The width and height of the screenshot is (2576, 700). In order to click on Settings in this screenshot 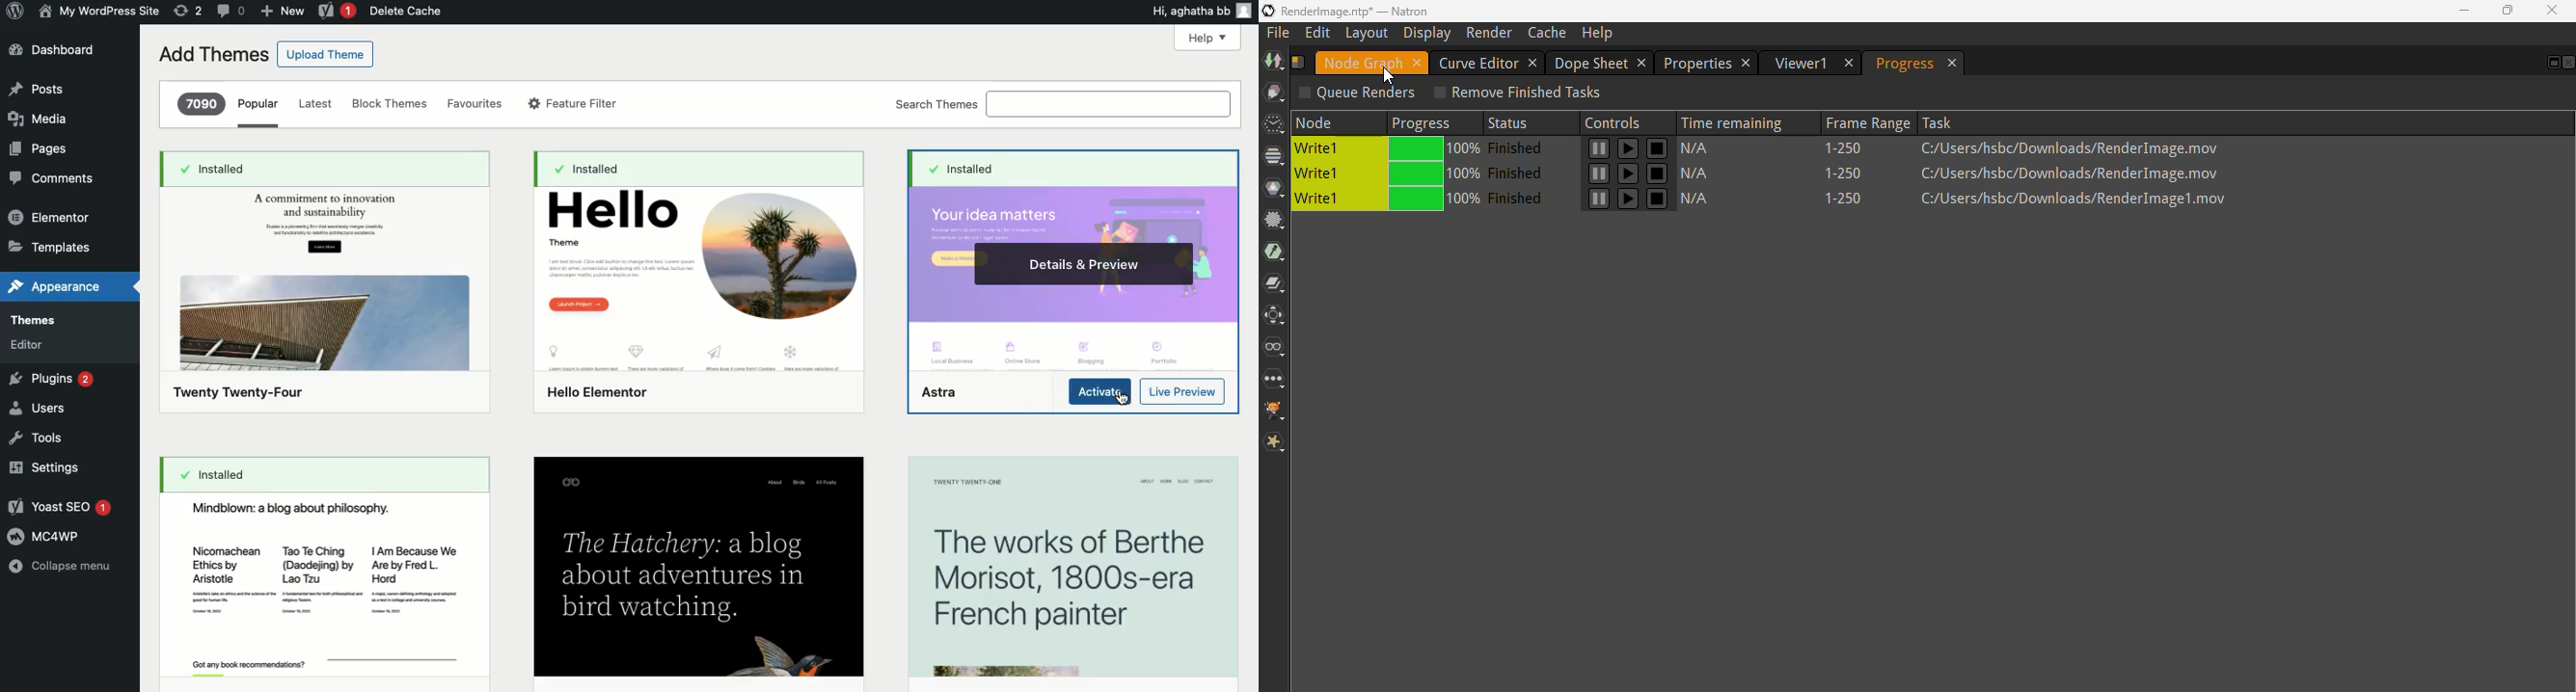, I will do `click(45, 469)`.